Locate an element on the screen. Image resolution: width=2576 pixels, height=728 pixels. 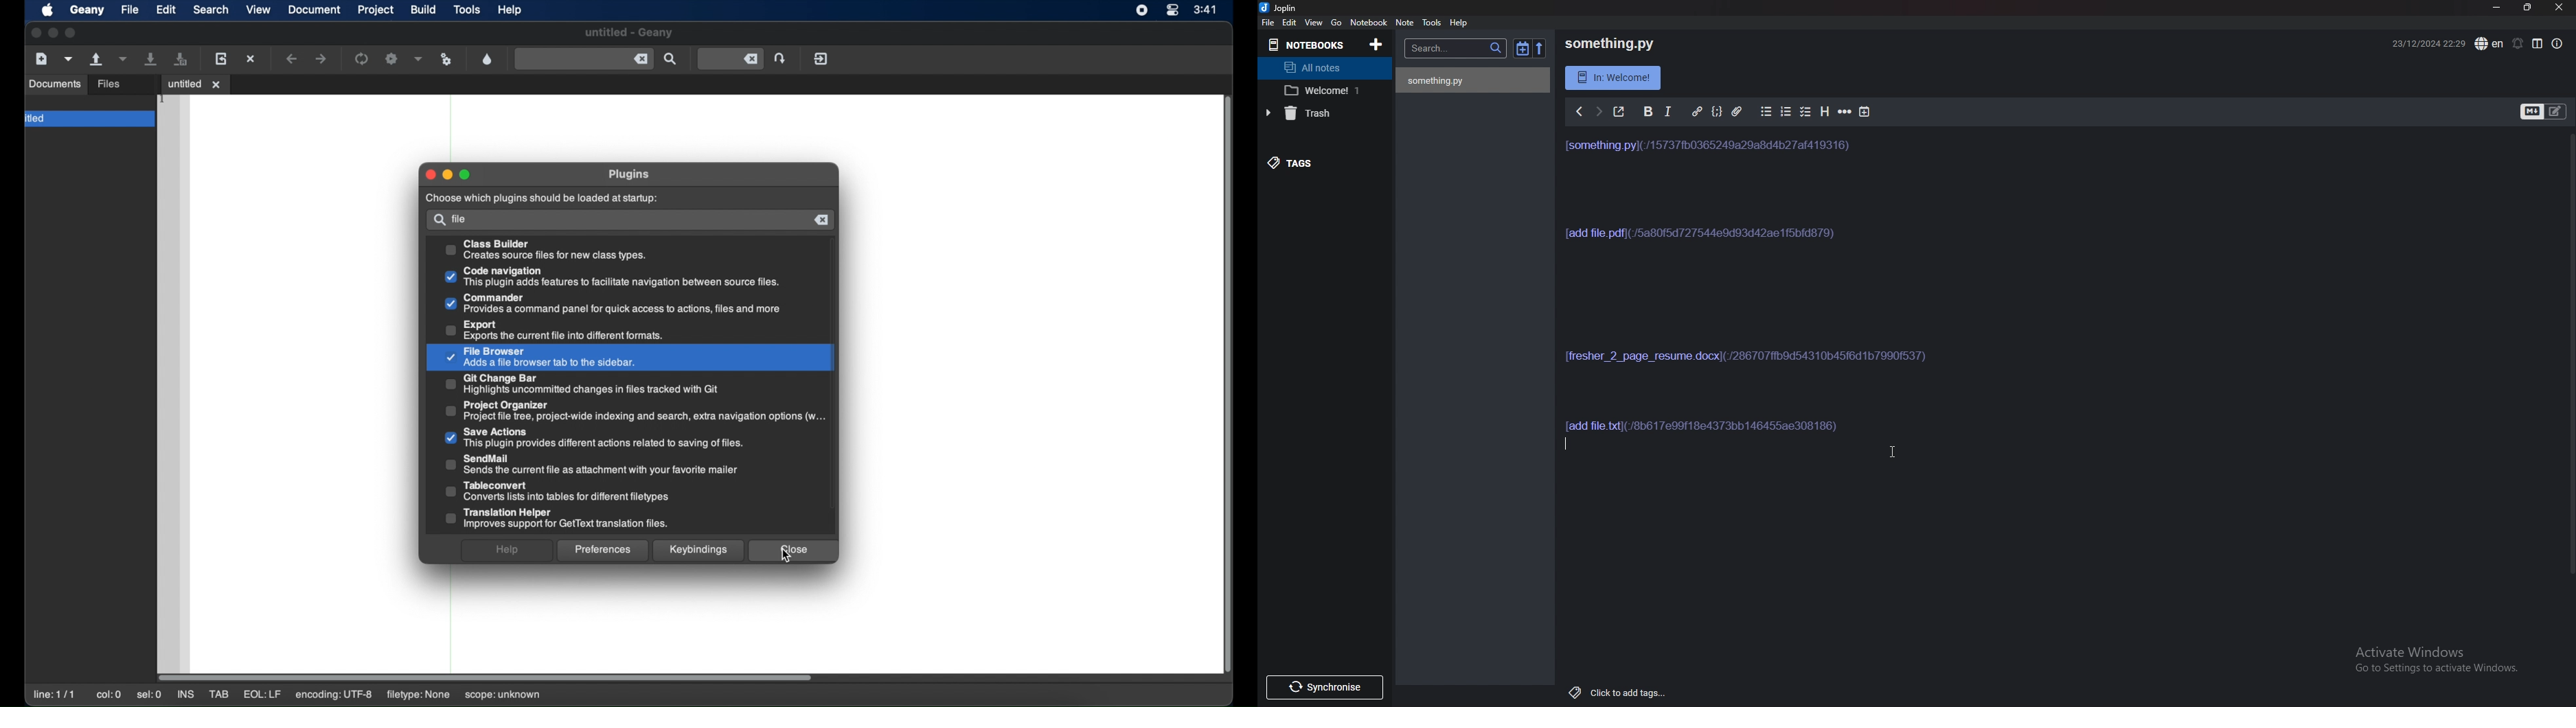
Notebook is located at coordinates (1369, 22).